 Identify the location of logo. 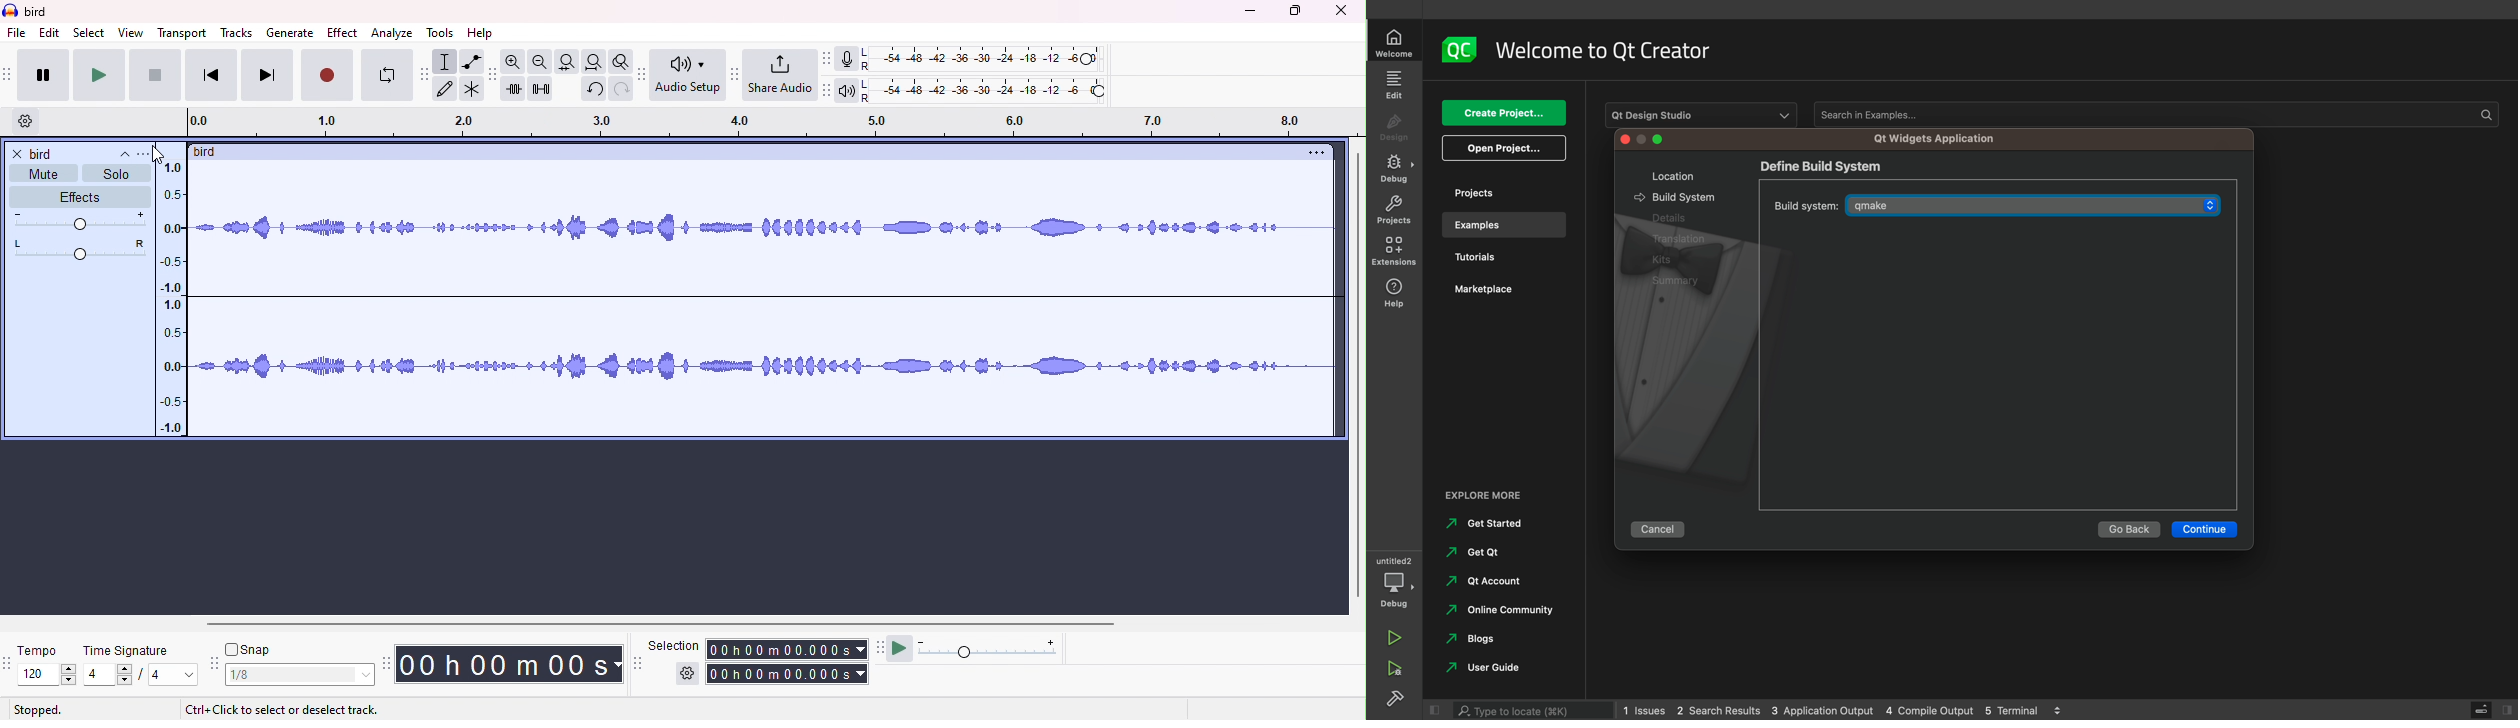
(1462, 48).